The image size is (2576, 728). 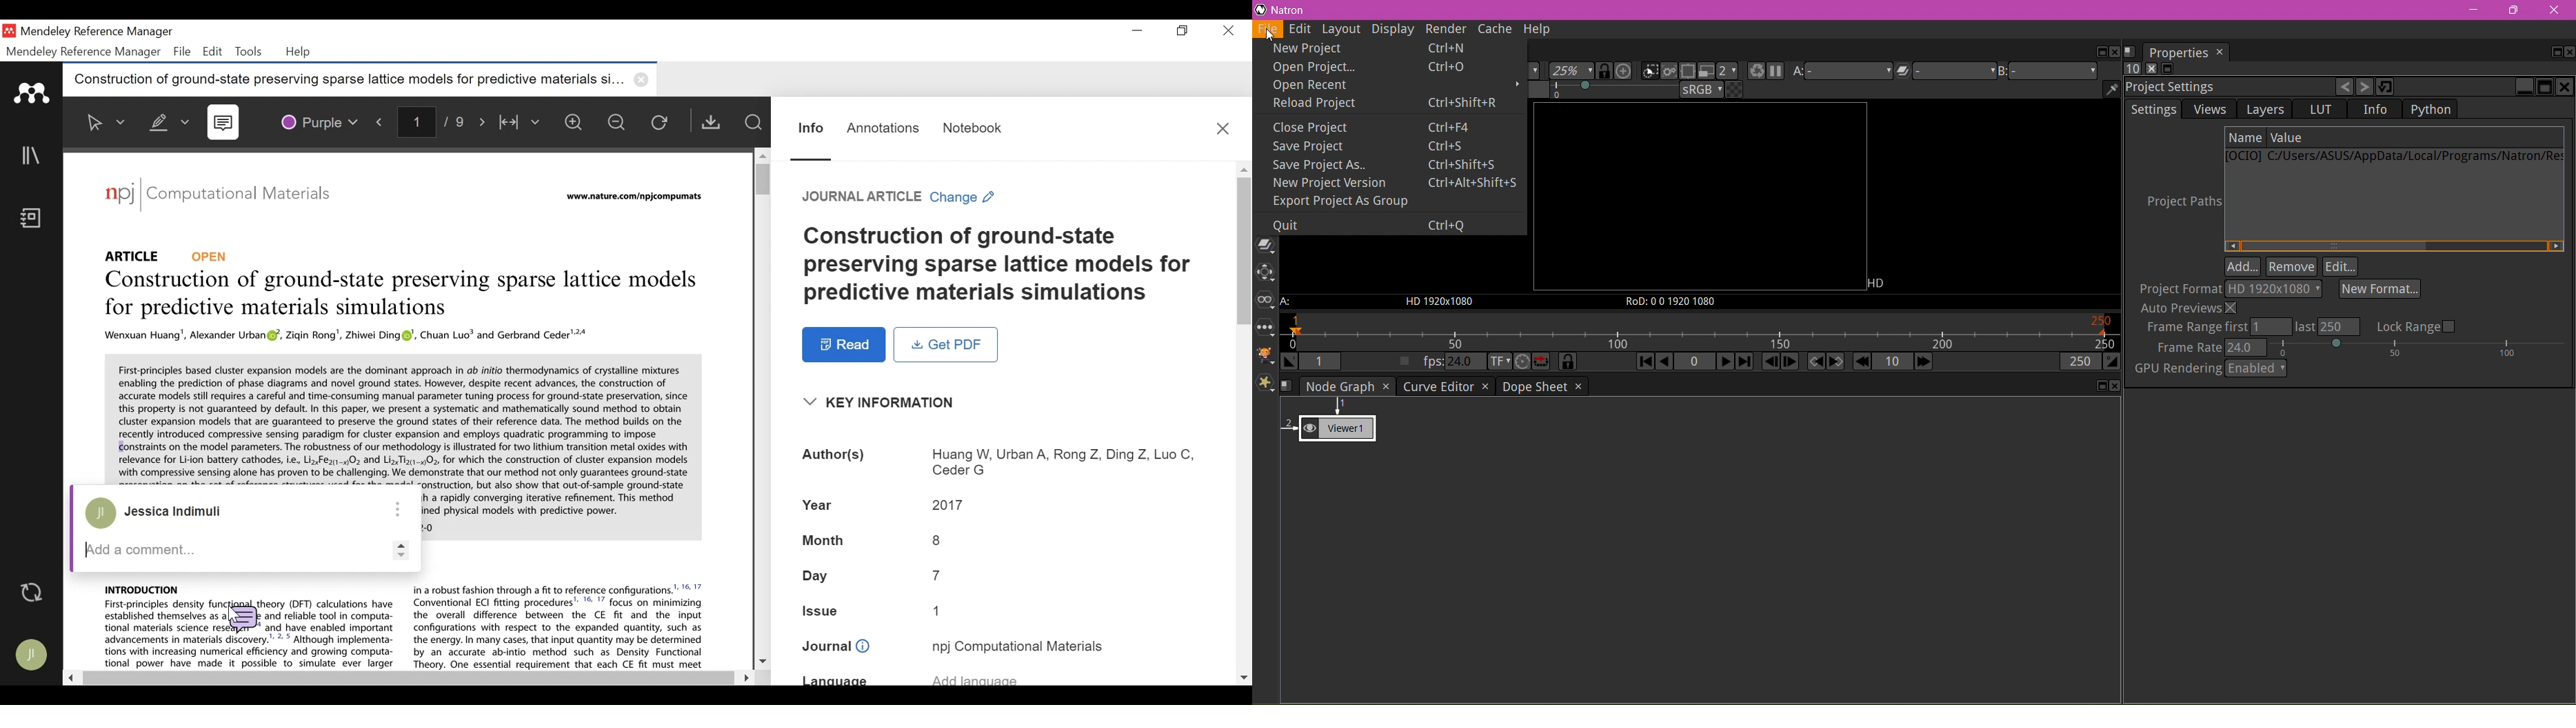 What do you see at coordinates (844, 345) in the screenshot?
I see `Read` at bounding box center [844, 345].